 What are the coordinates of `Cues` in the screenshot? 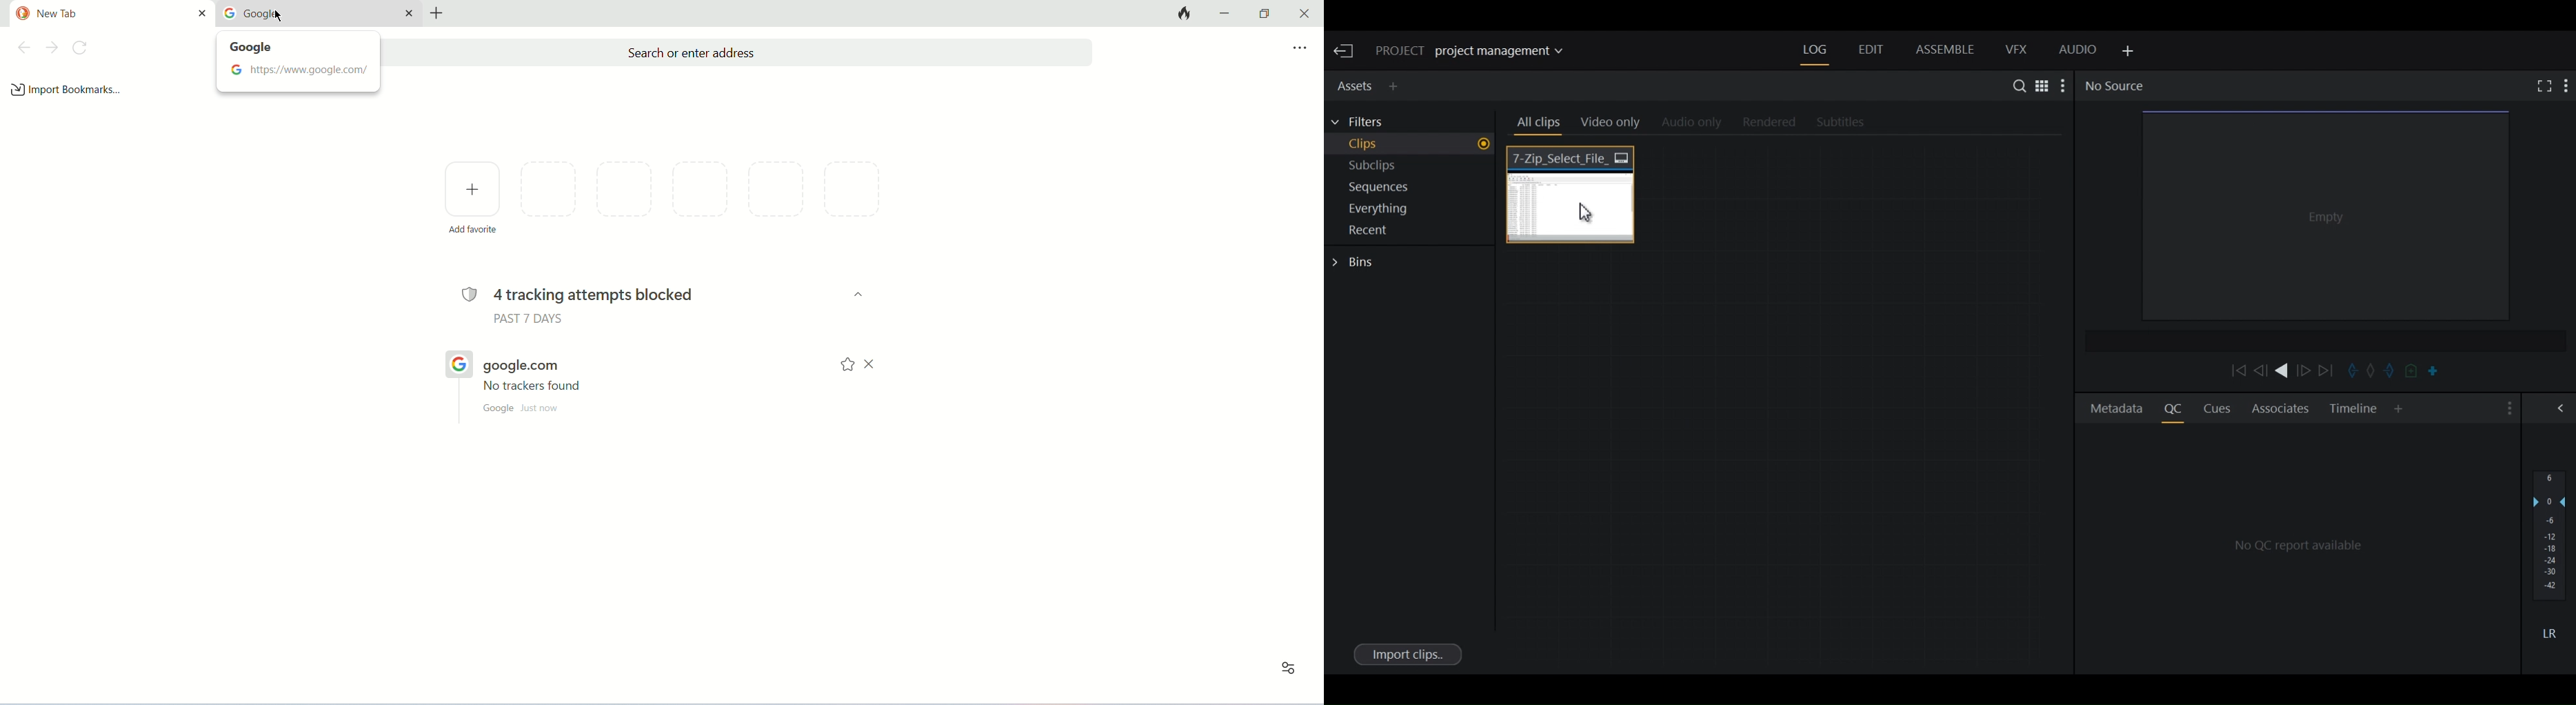 It's located at (2218, 409).